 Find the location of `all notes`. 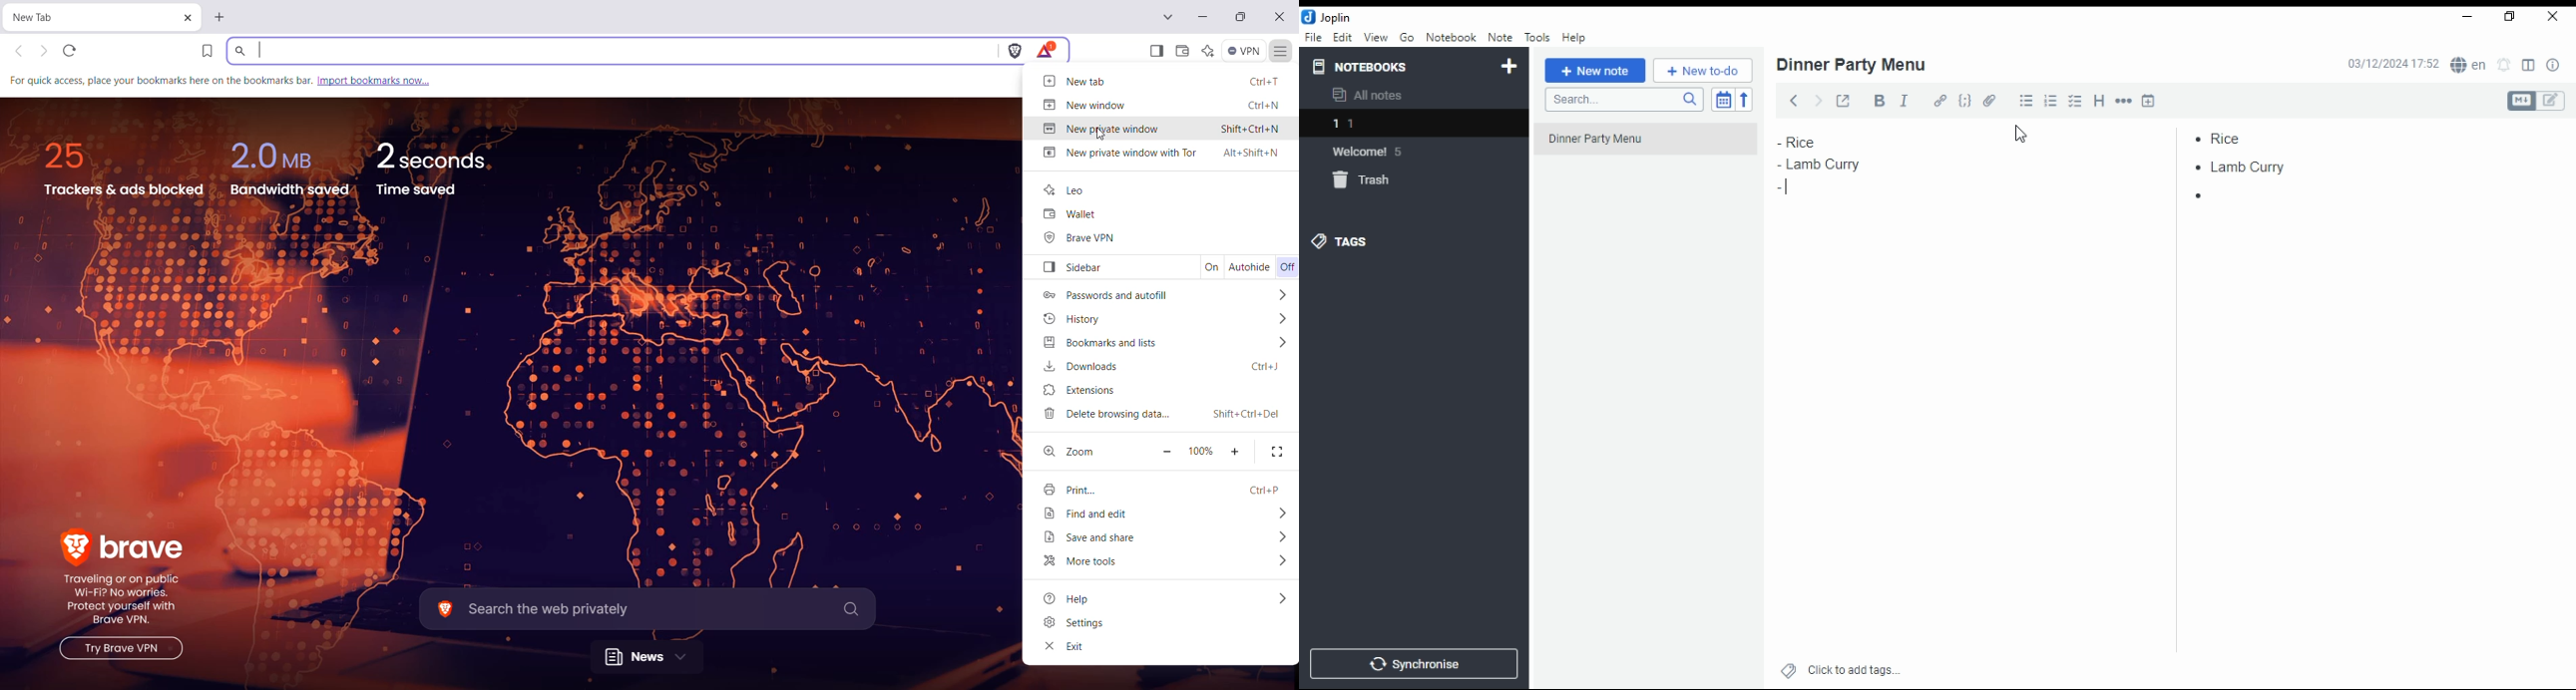

all notes is located at coordinates (1373, 96).